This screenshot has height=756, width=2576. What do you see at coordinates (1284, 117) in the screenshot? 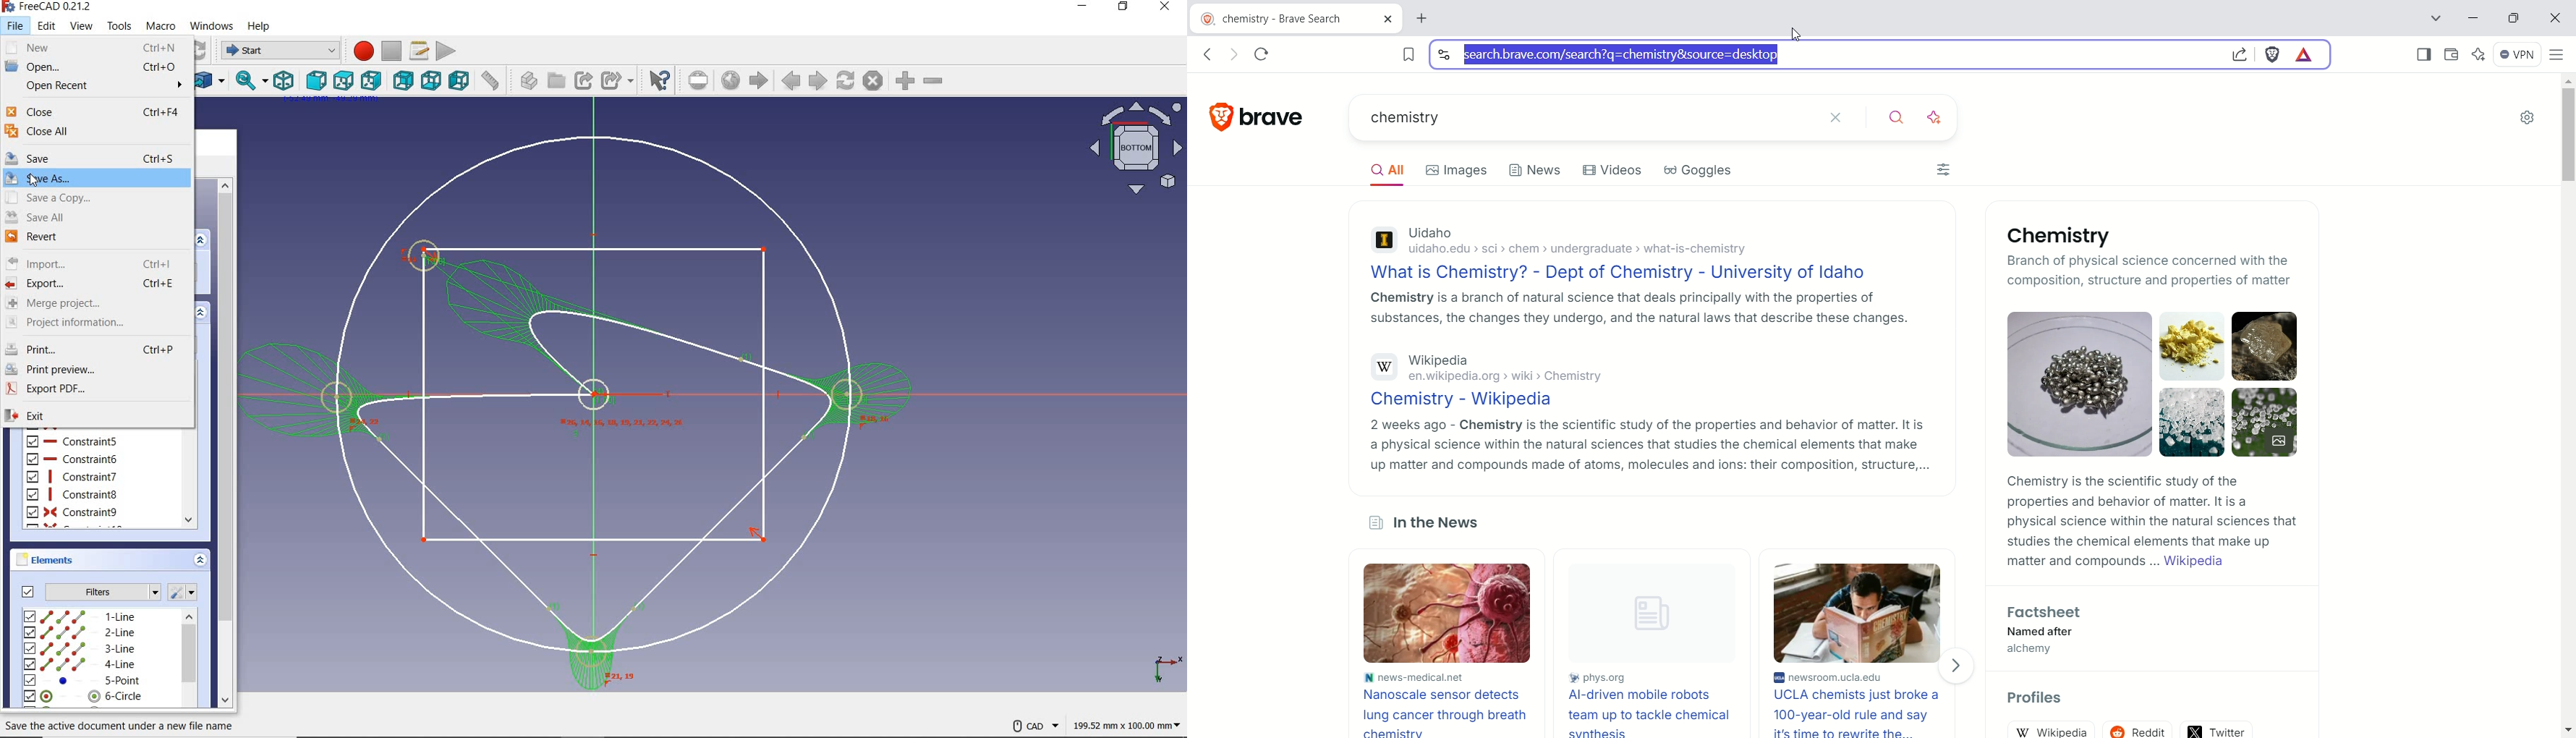
I see `brave` at bounding box center [1284, 117].